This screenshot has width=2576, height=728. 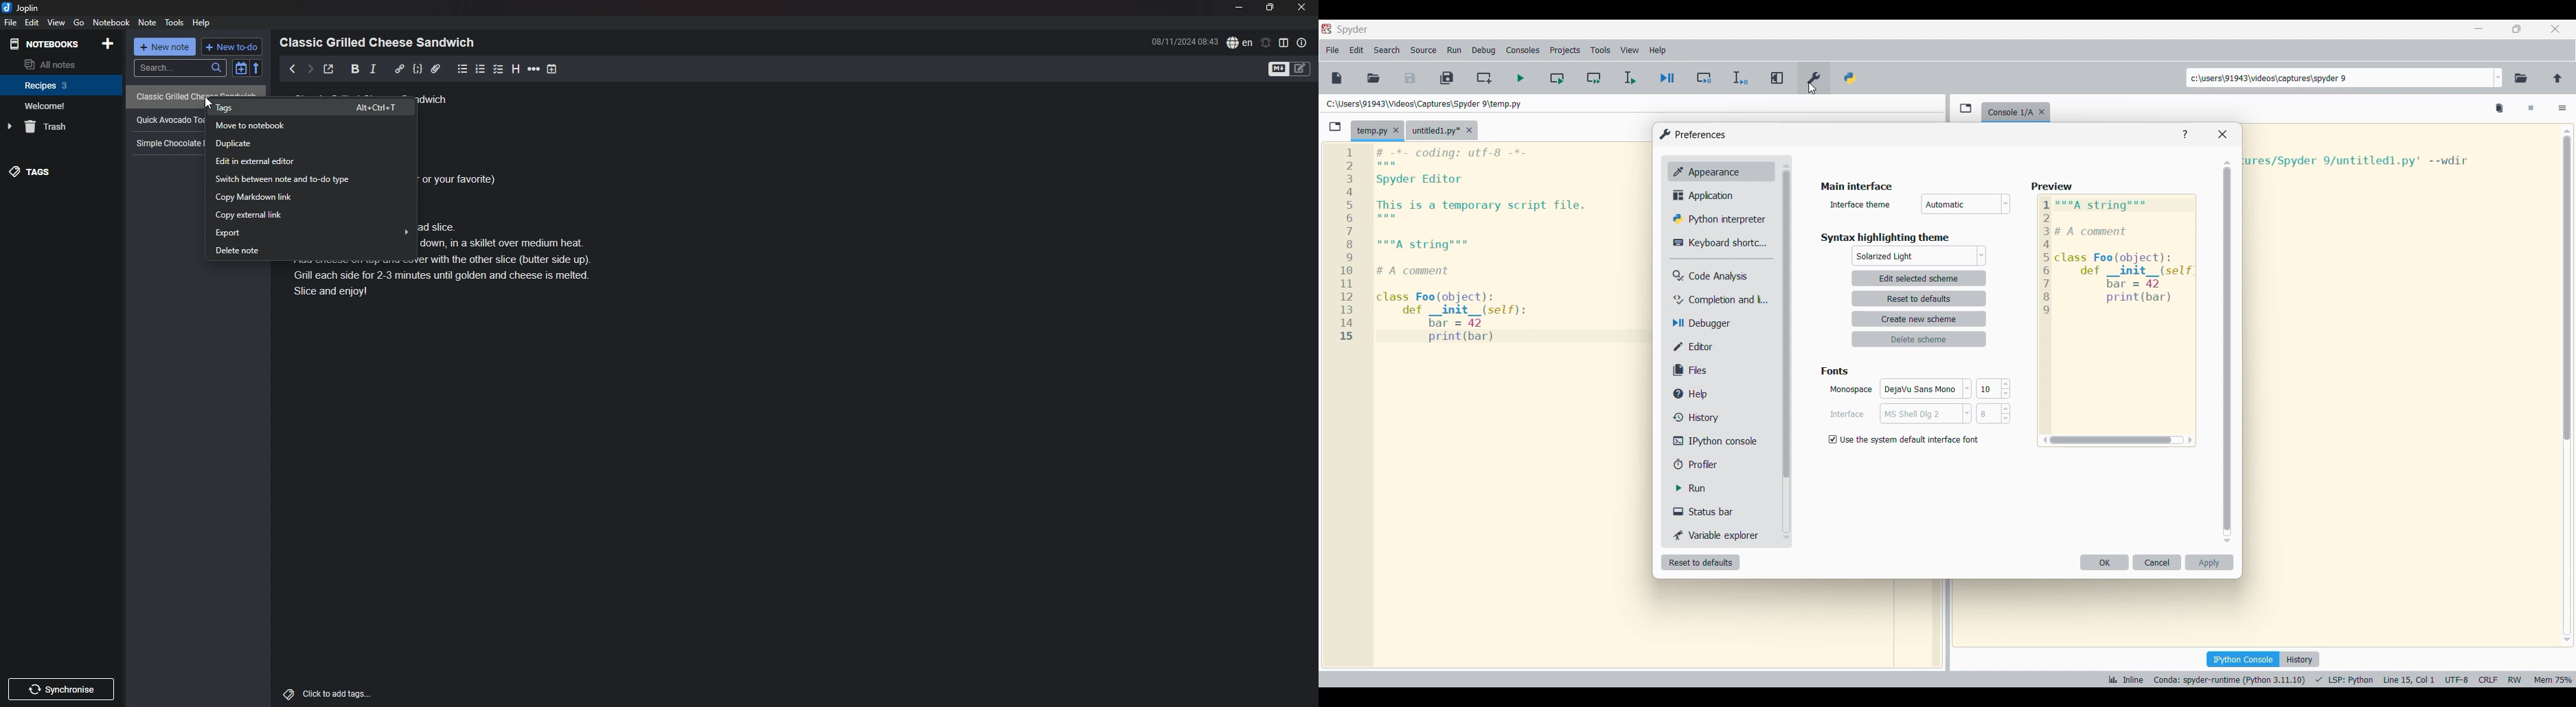 I want to click on new todo, so click(x=233, y=47).